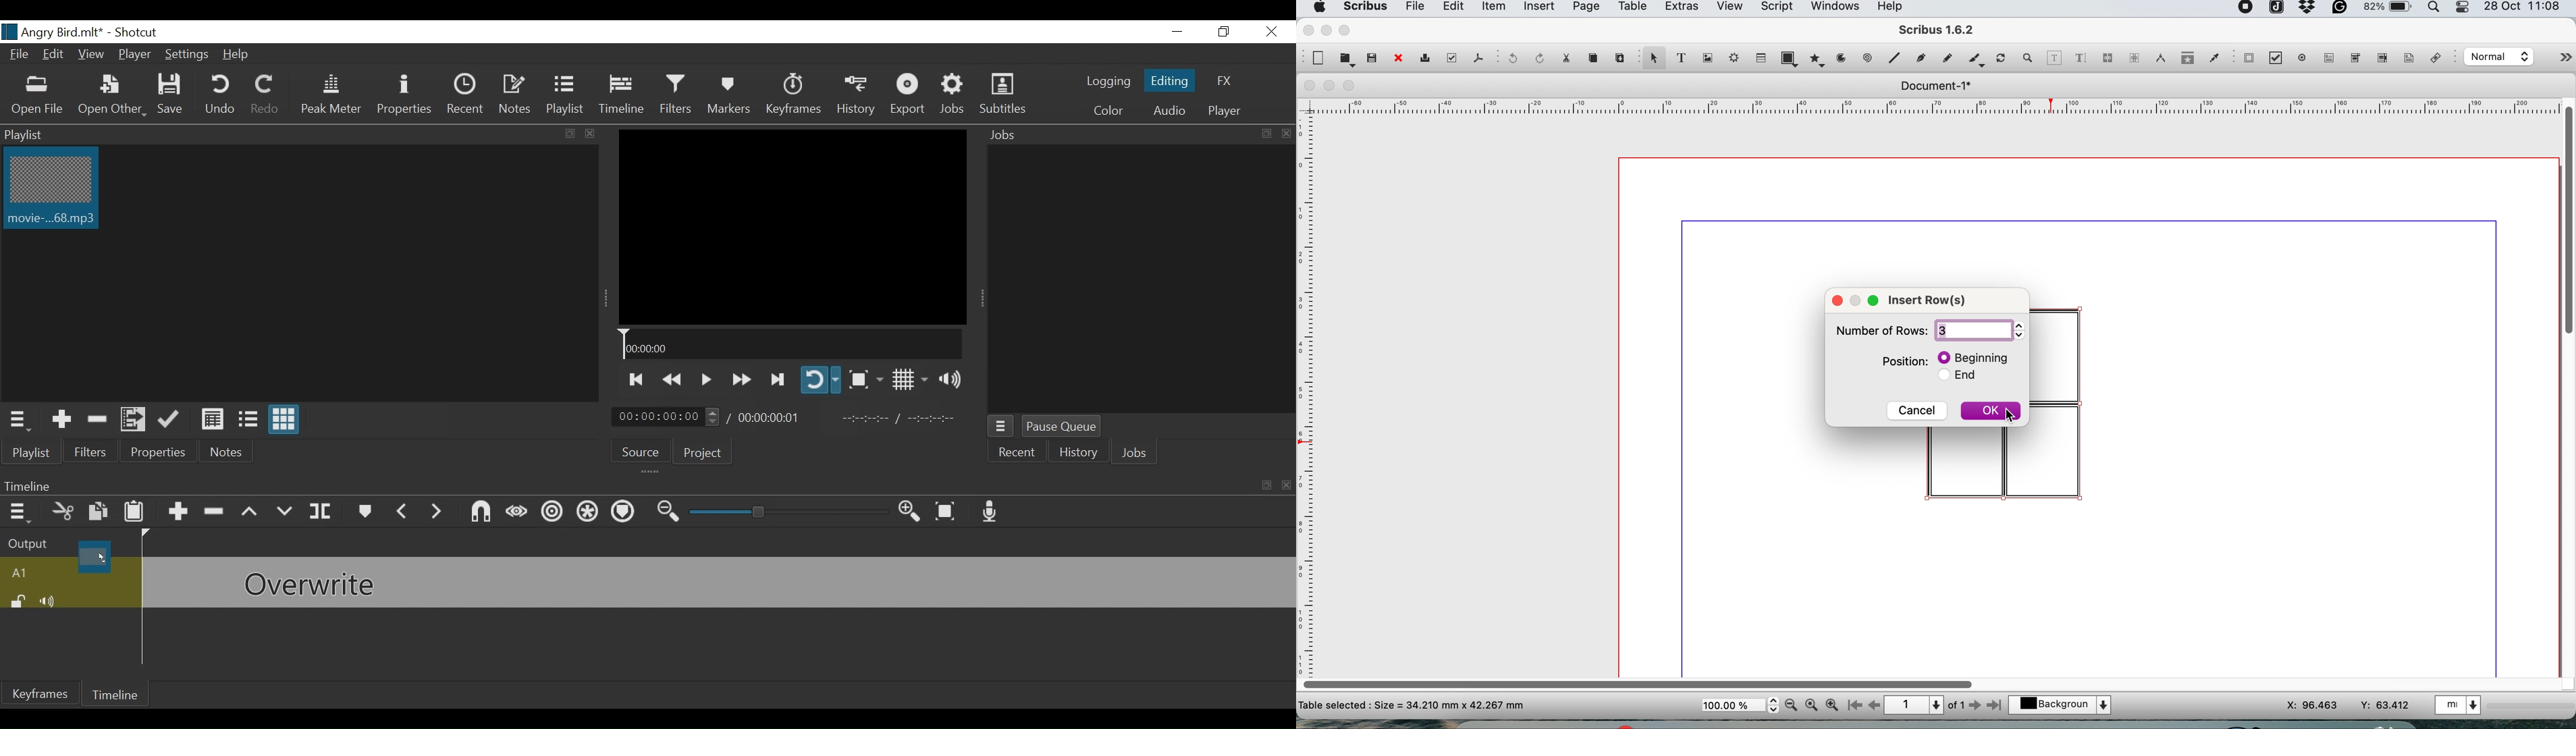 The height and width of the screenshot is (756, 2576). Describe the element at coordinates (1565, 57) in the screenshot. I see `cut` at that location.